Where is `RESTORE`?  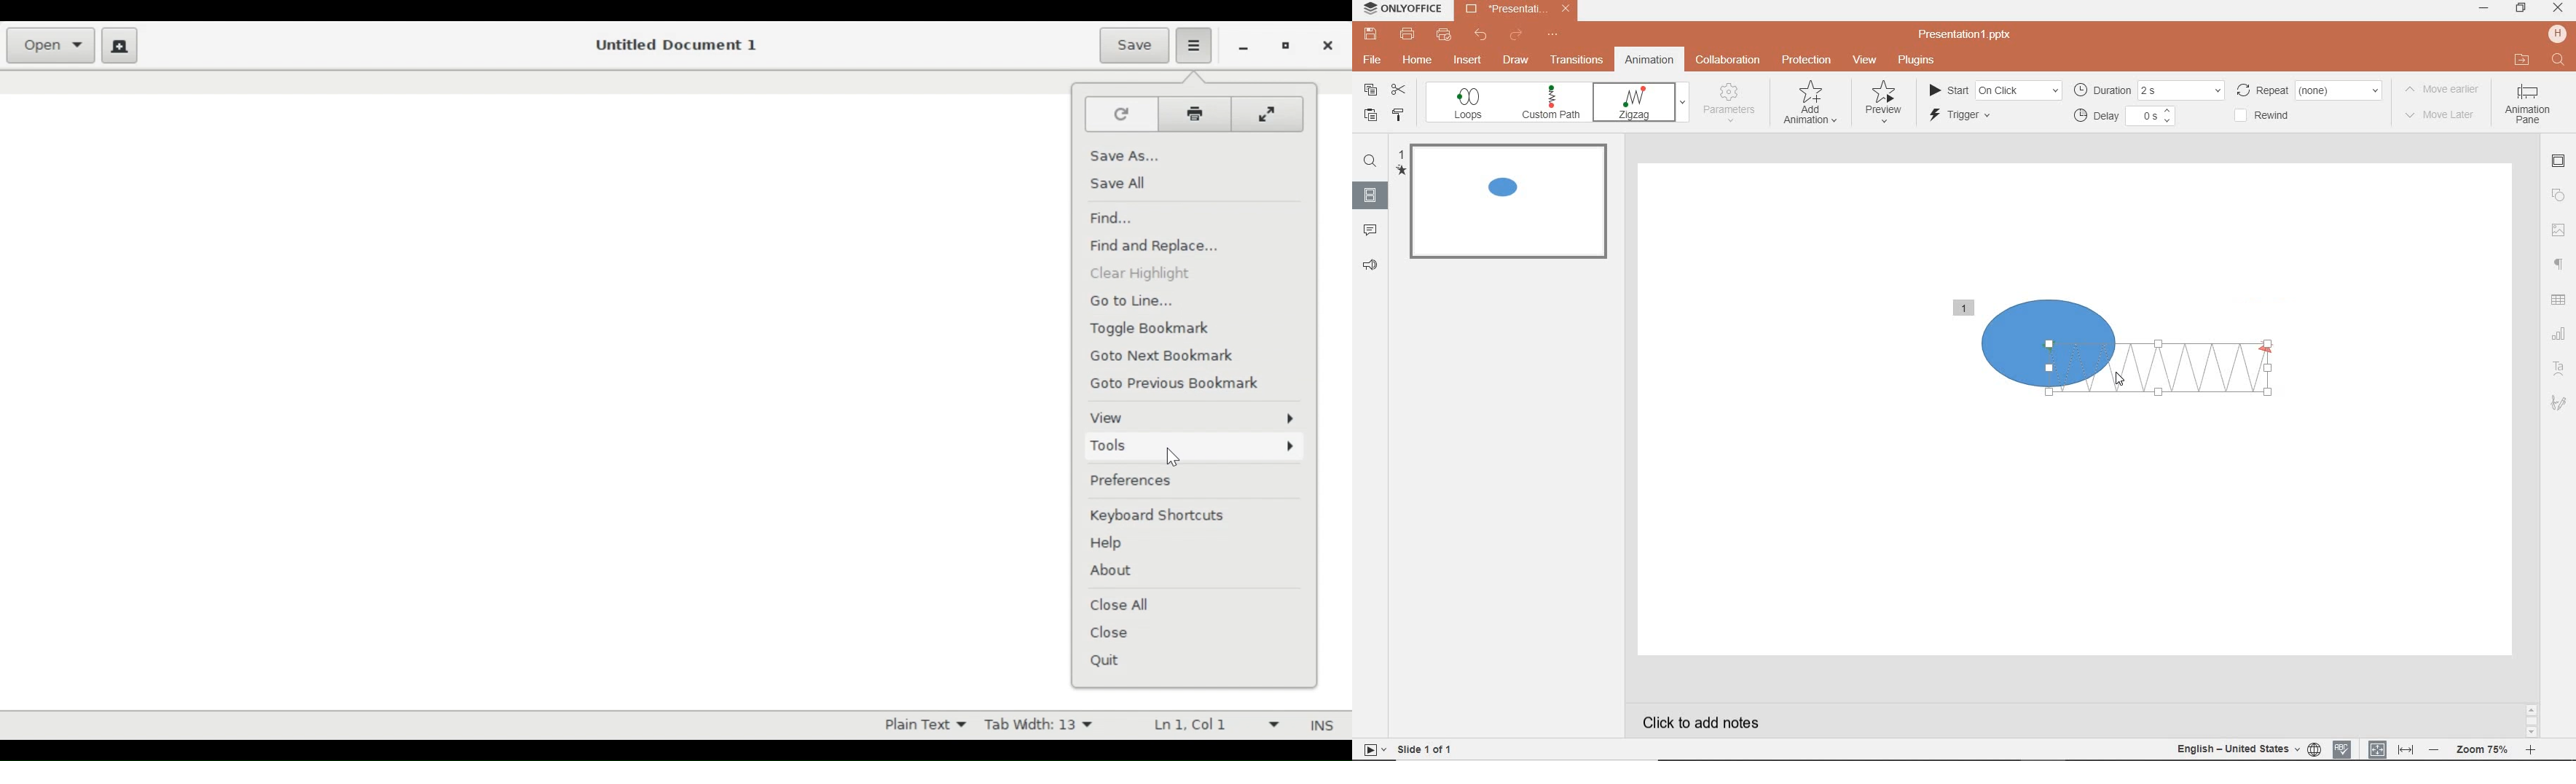
RESTORE is located at coordinates (2521, 9).